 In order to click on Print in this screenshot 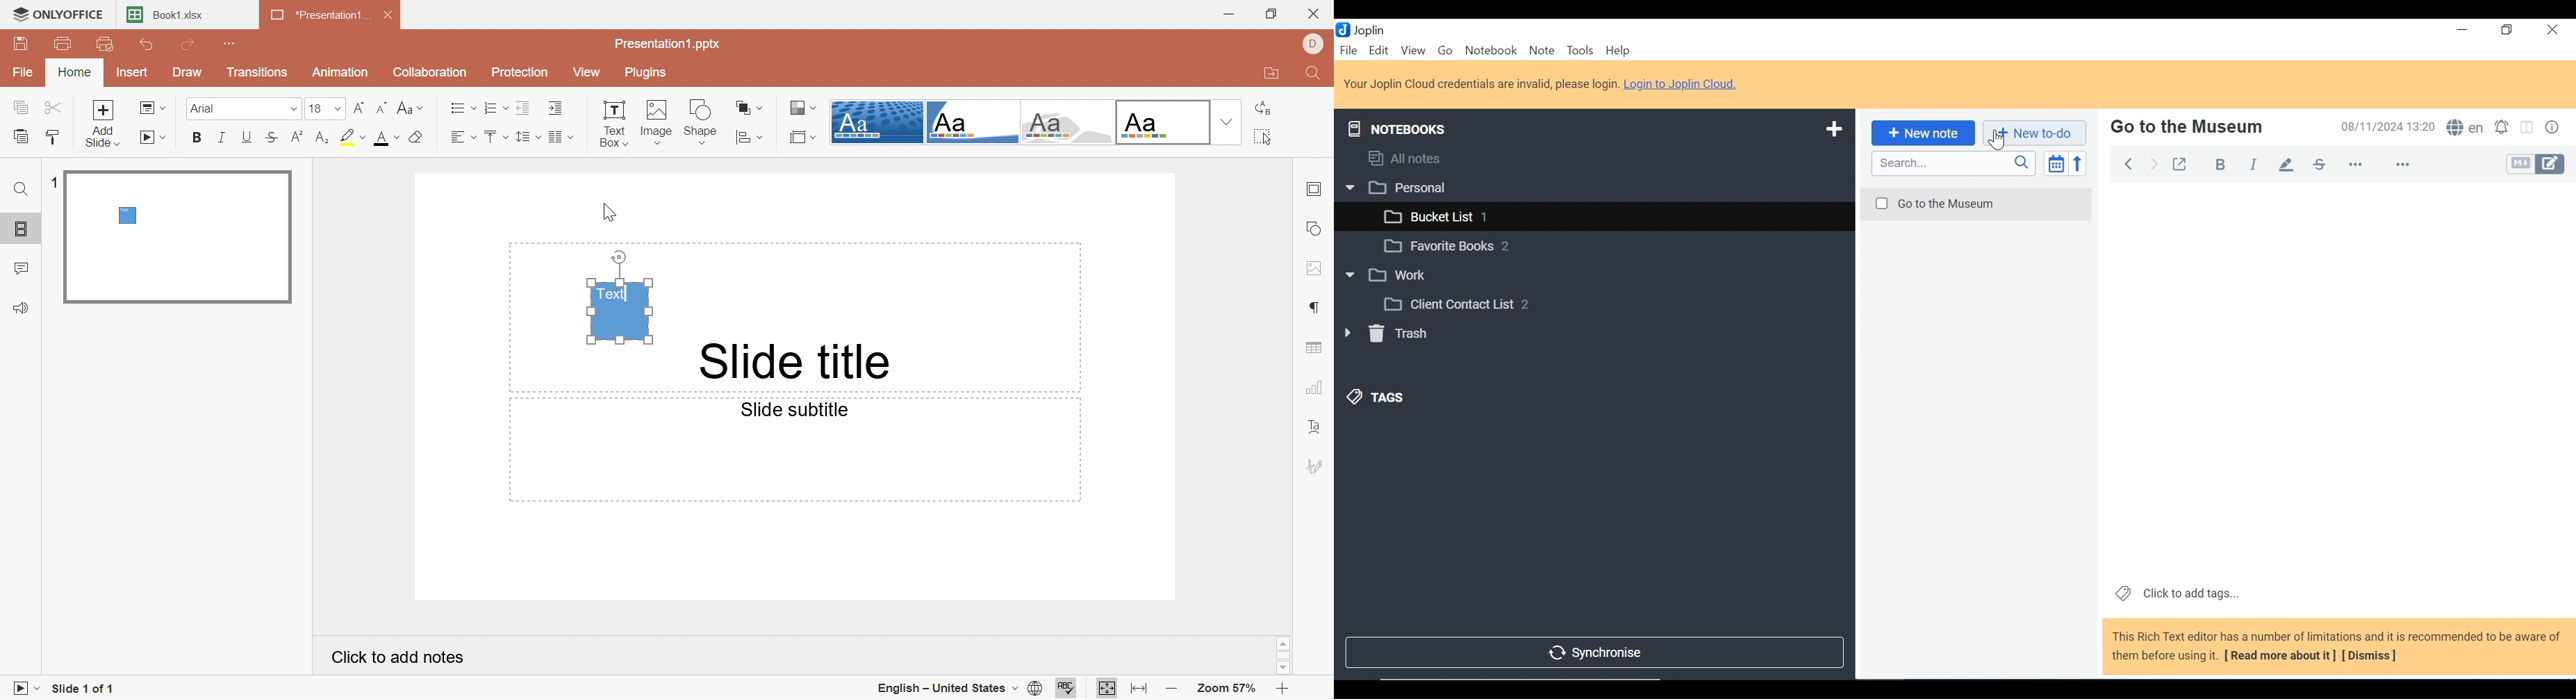, I will do `click(69, 44)`.